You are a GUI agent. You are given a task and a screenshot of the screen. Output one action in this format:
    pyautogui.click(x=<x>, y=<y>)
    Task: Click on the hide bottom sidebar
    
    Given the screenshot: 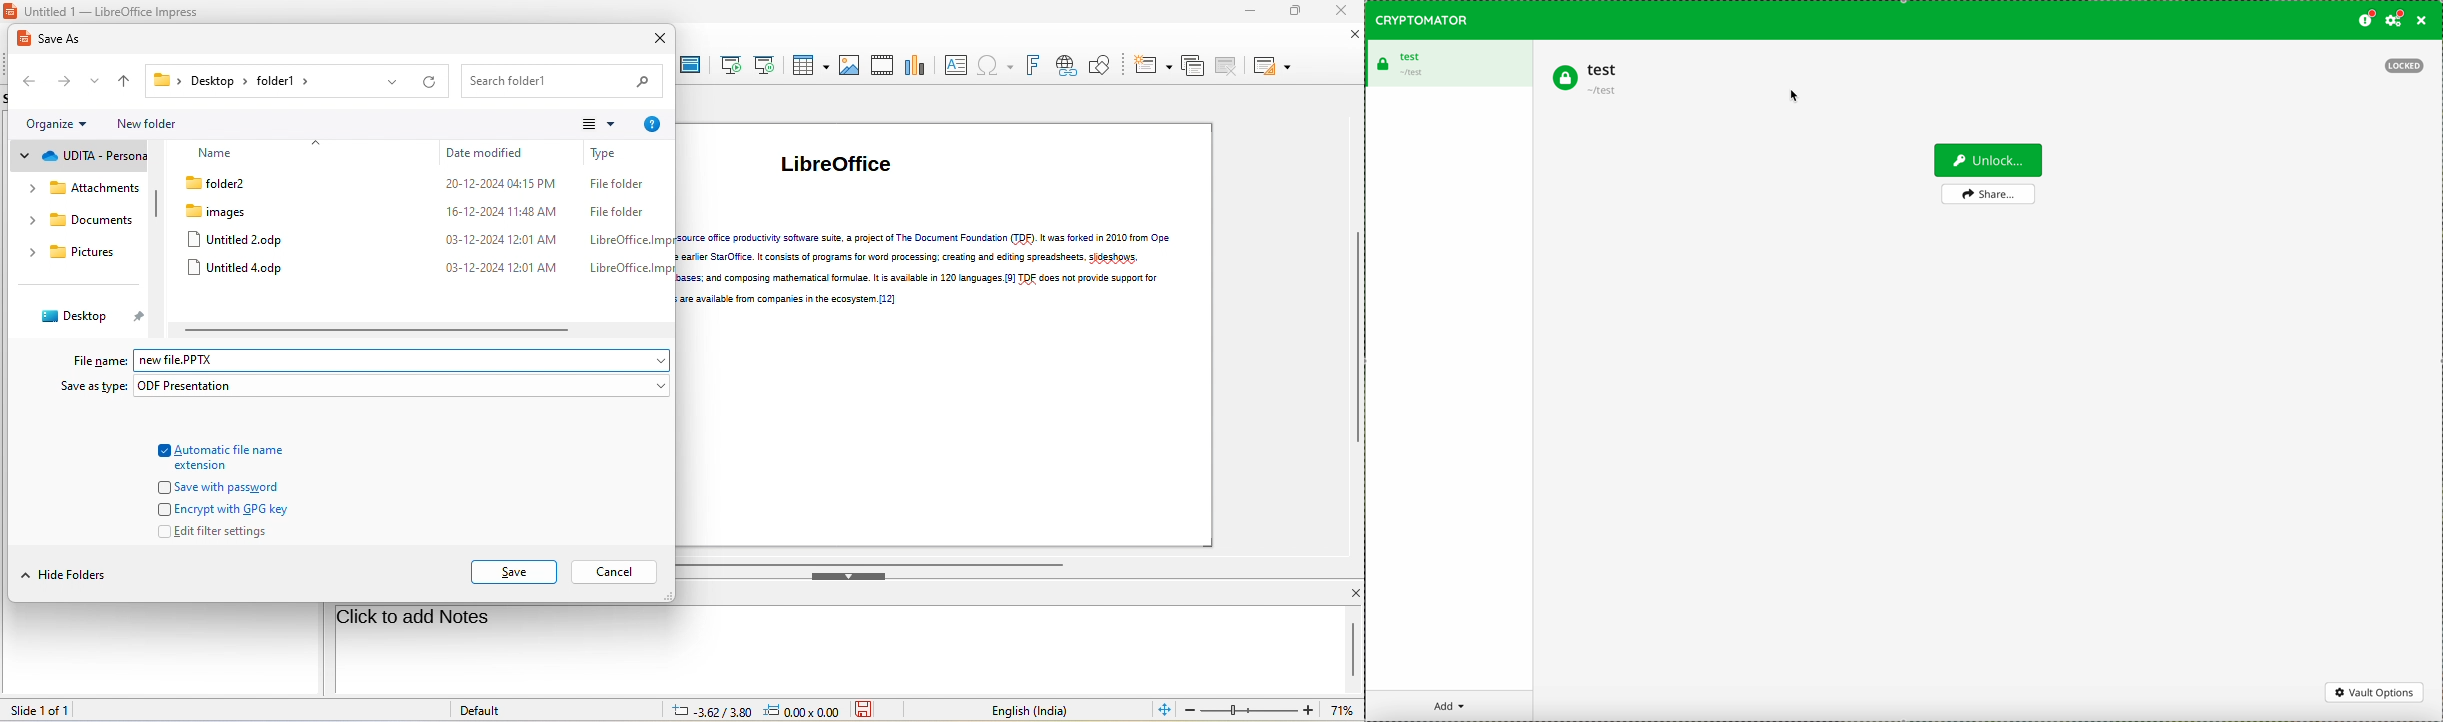 What is the action you would take?
    pyautogui.click(x=850, y=576)
    